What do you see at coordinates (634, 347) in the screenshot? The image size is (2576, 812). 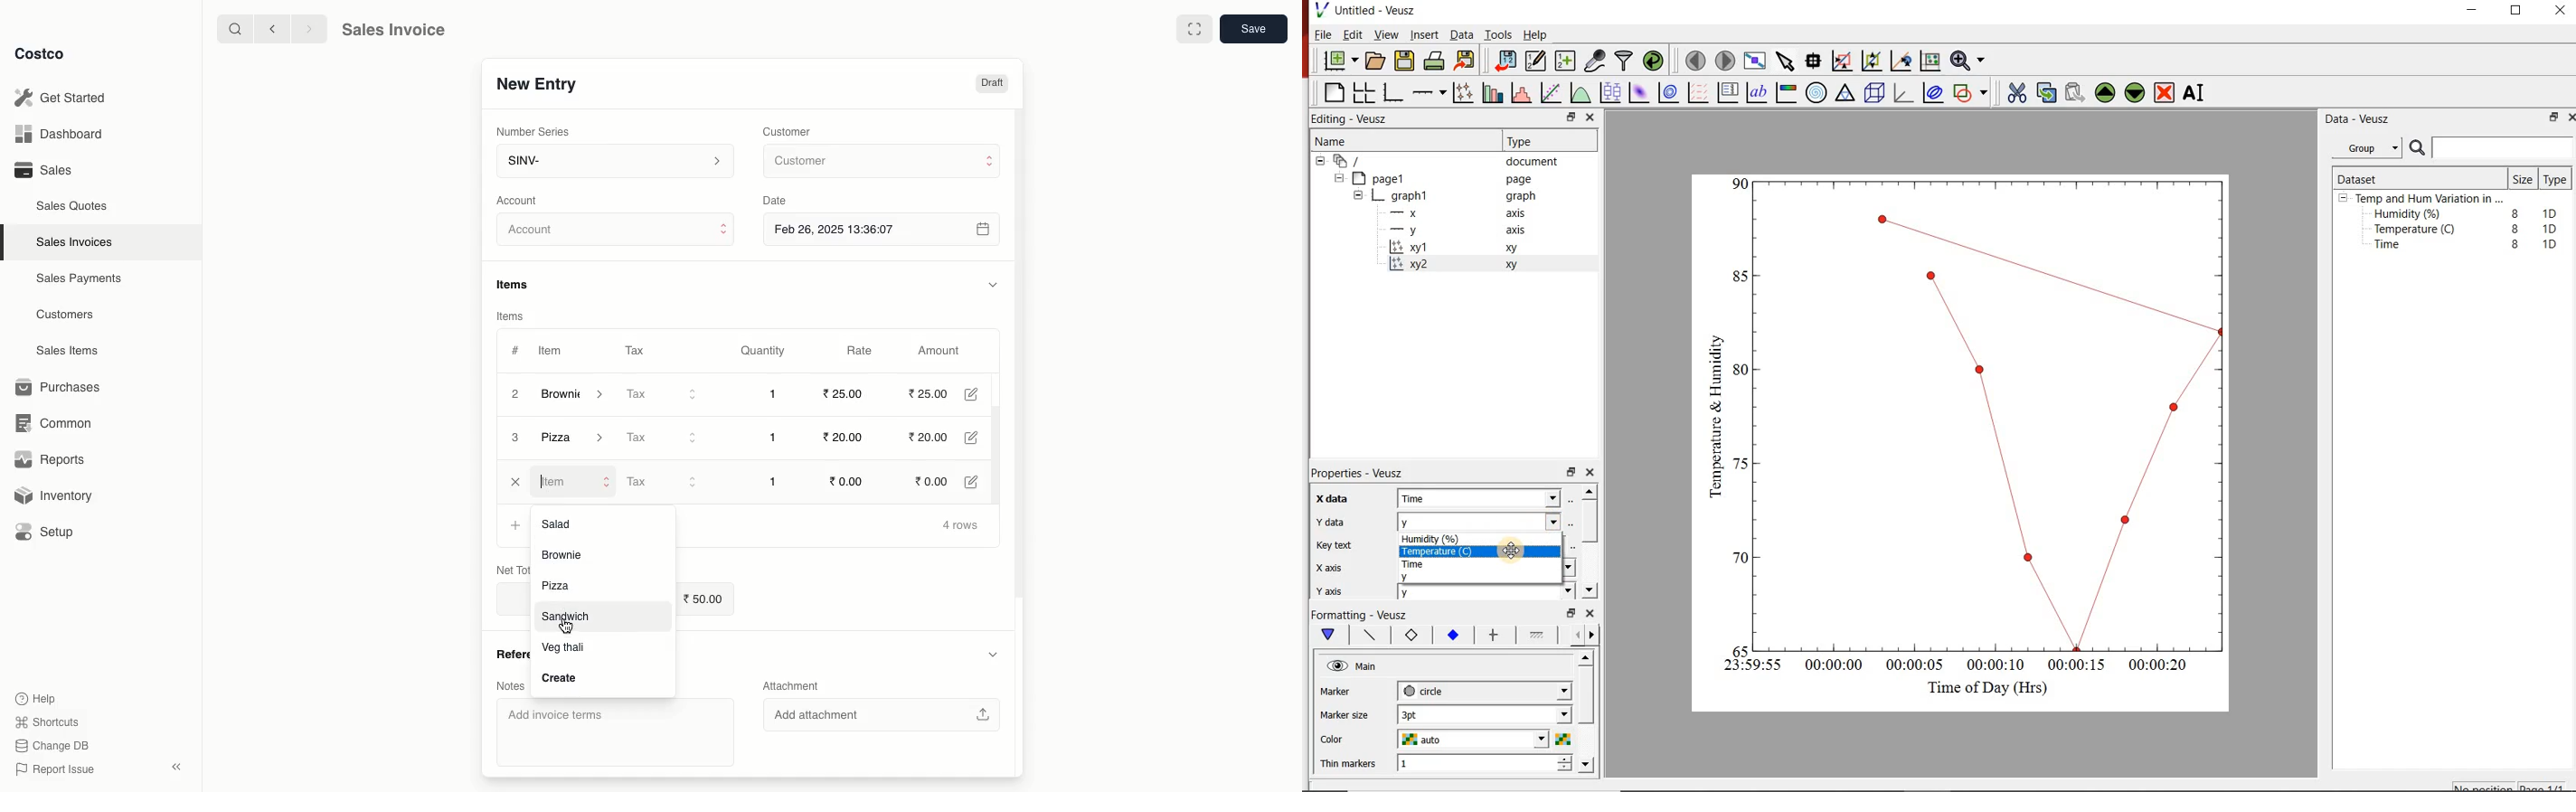 I see `Tax` at bounding box center [634, 347].